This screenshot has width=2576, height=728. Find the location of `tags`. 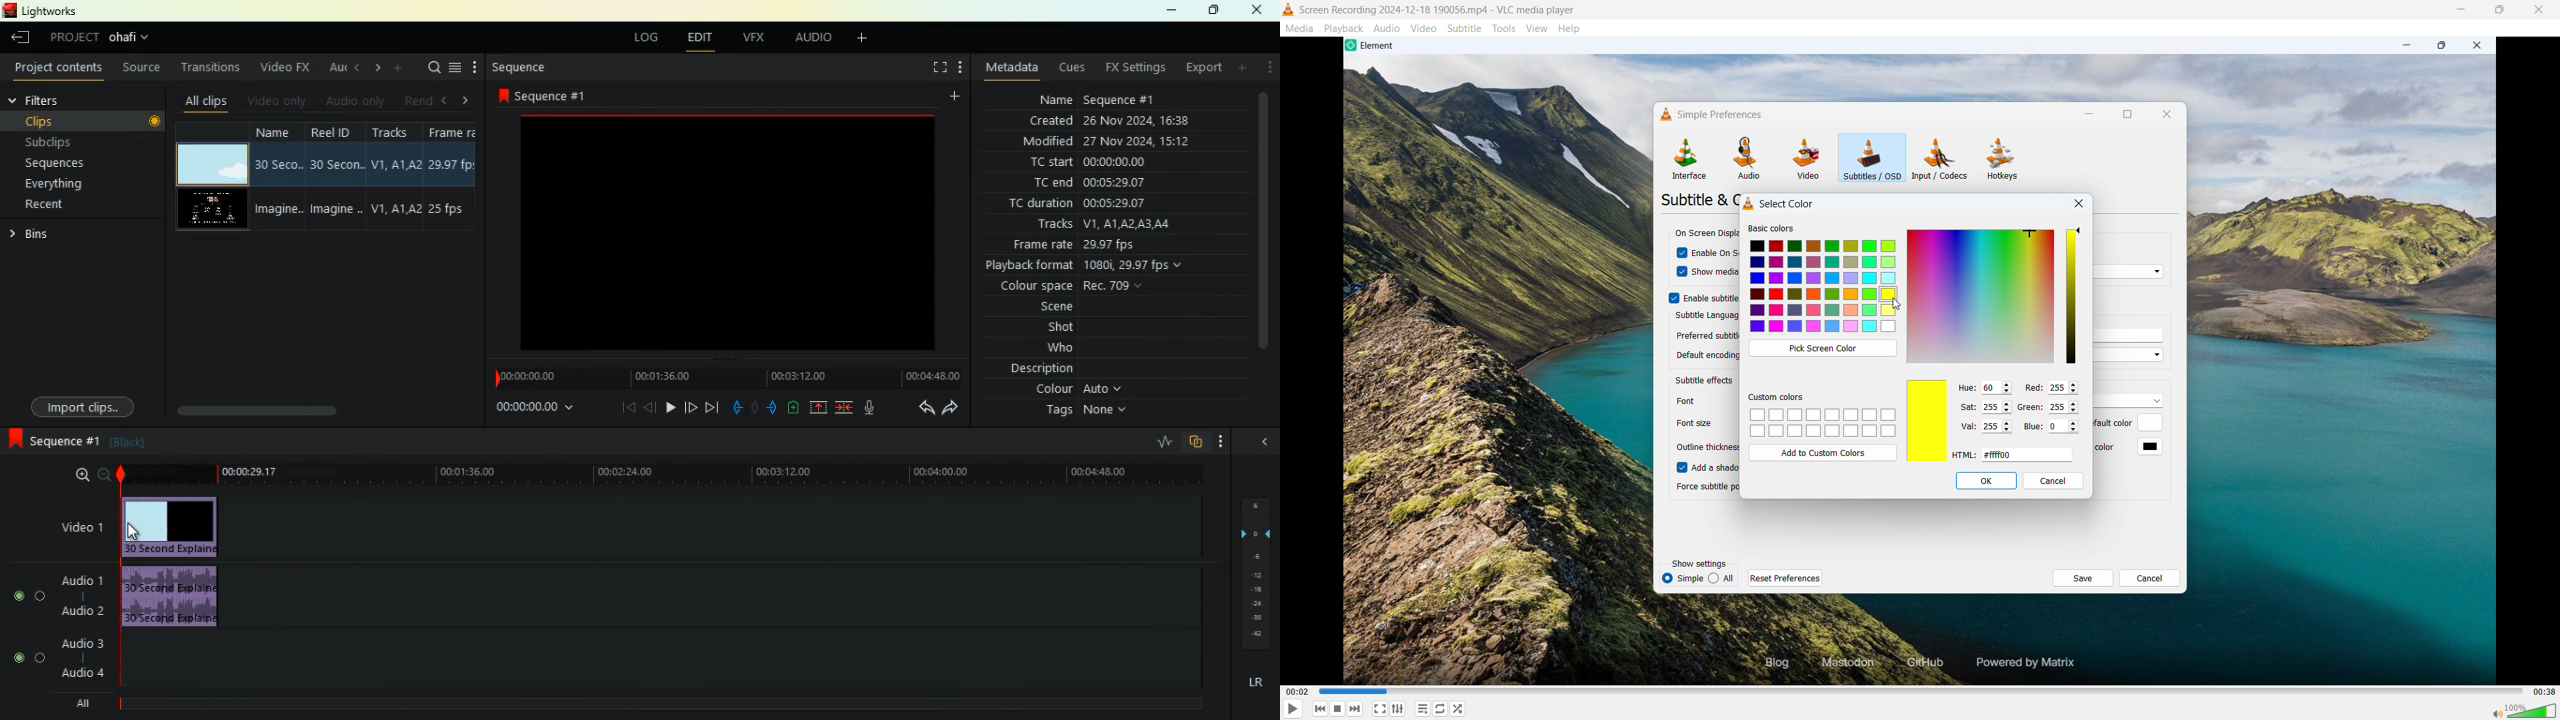

tags is located at coordinates (1081, 412).